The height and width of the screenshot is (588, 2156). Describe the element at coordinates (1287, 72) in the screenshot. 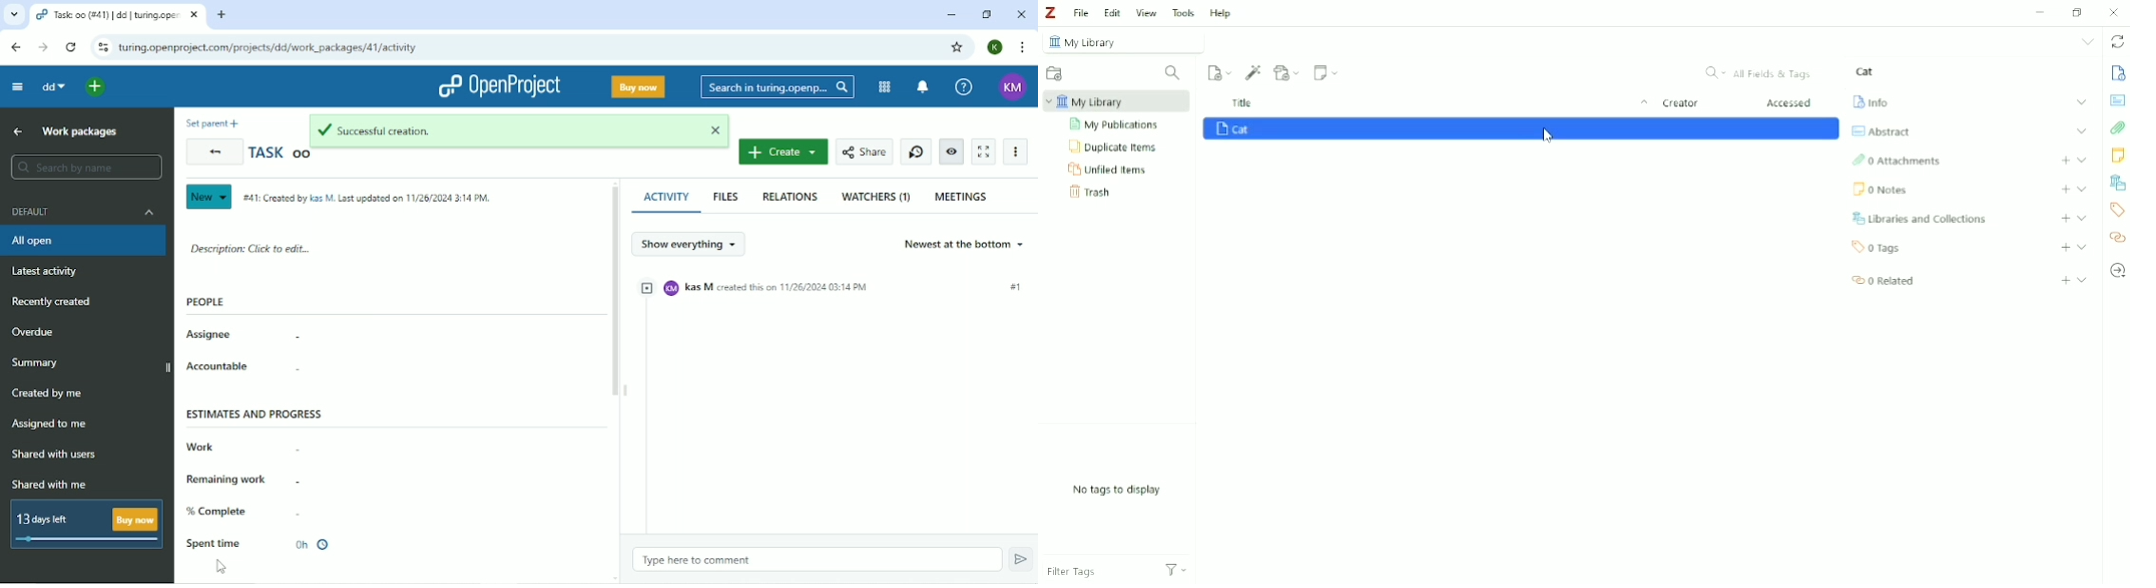

I see `Add Attachment` at that location.